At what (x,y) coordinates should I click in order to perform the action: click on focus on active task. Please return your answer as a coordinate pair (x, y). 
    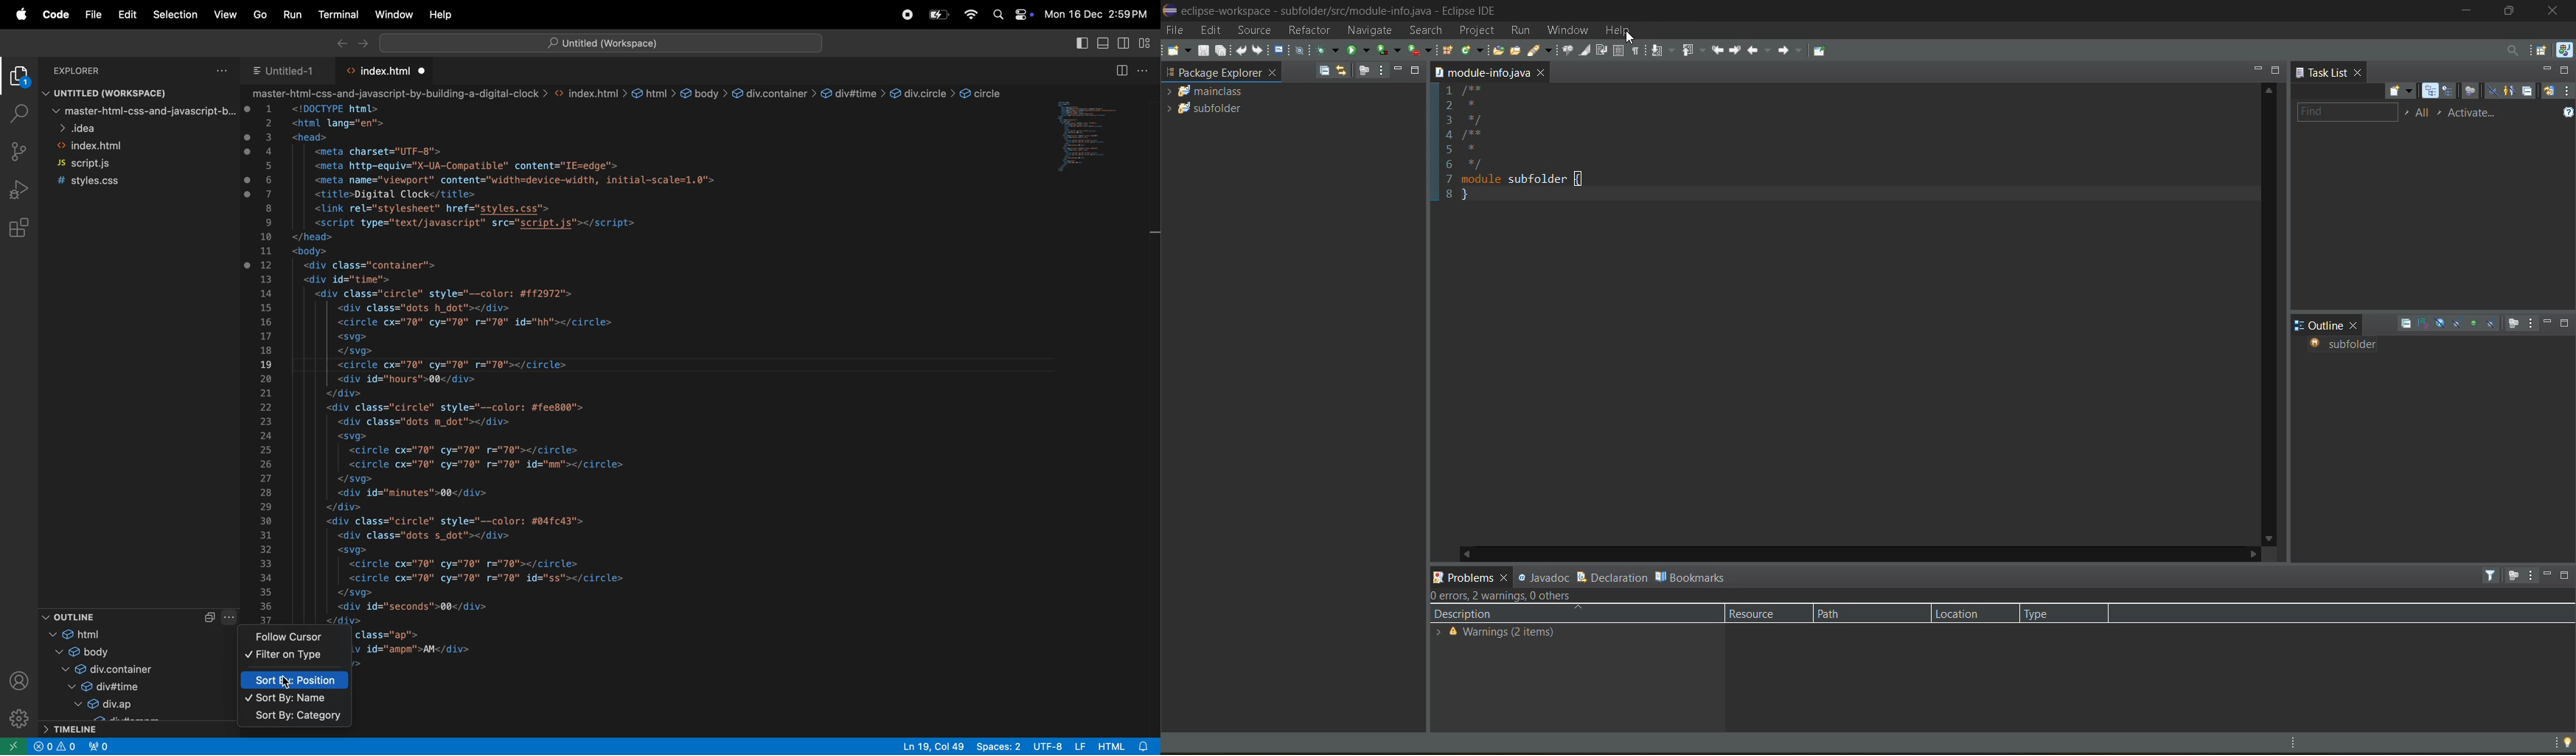
    Looking at the image, I should click on (1365, 72).